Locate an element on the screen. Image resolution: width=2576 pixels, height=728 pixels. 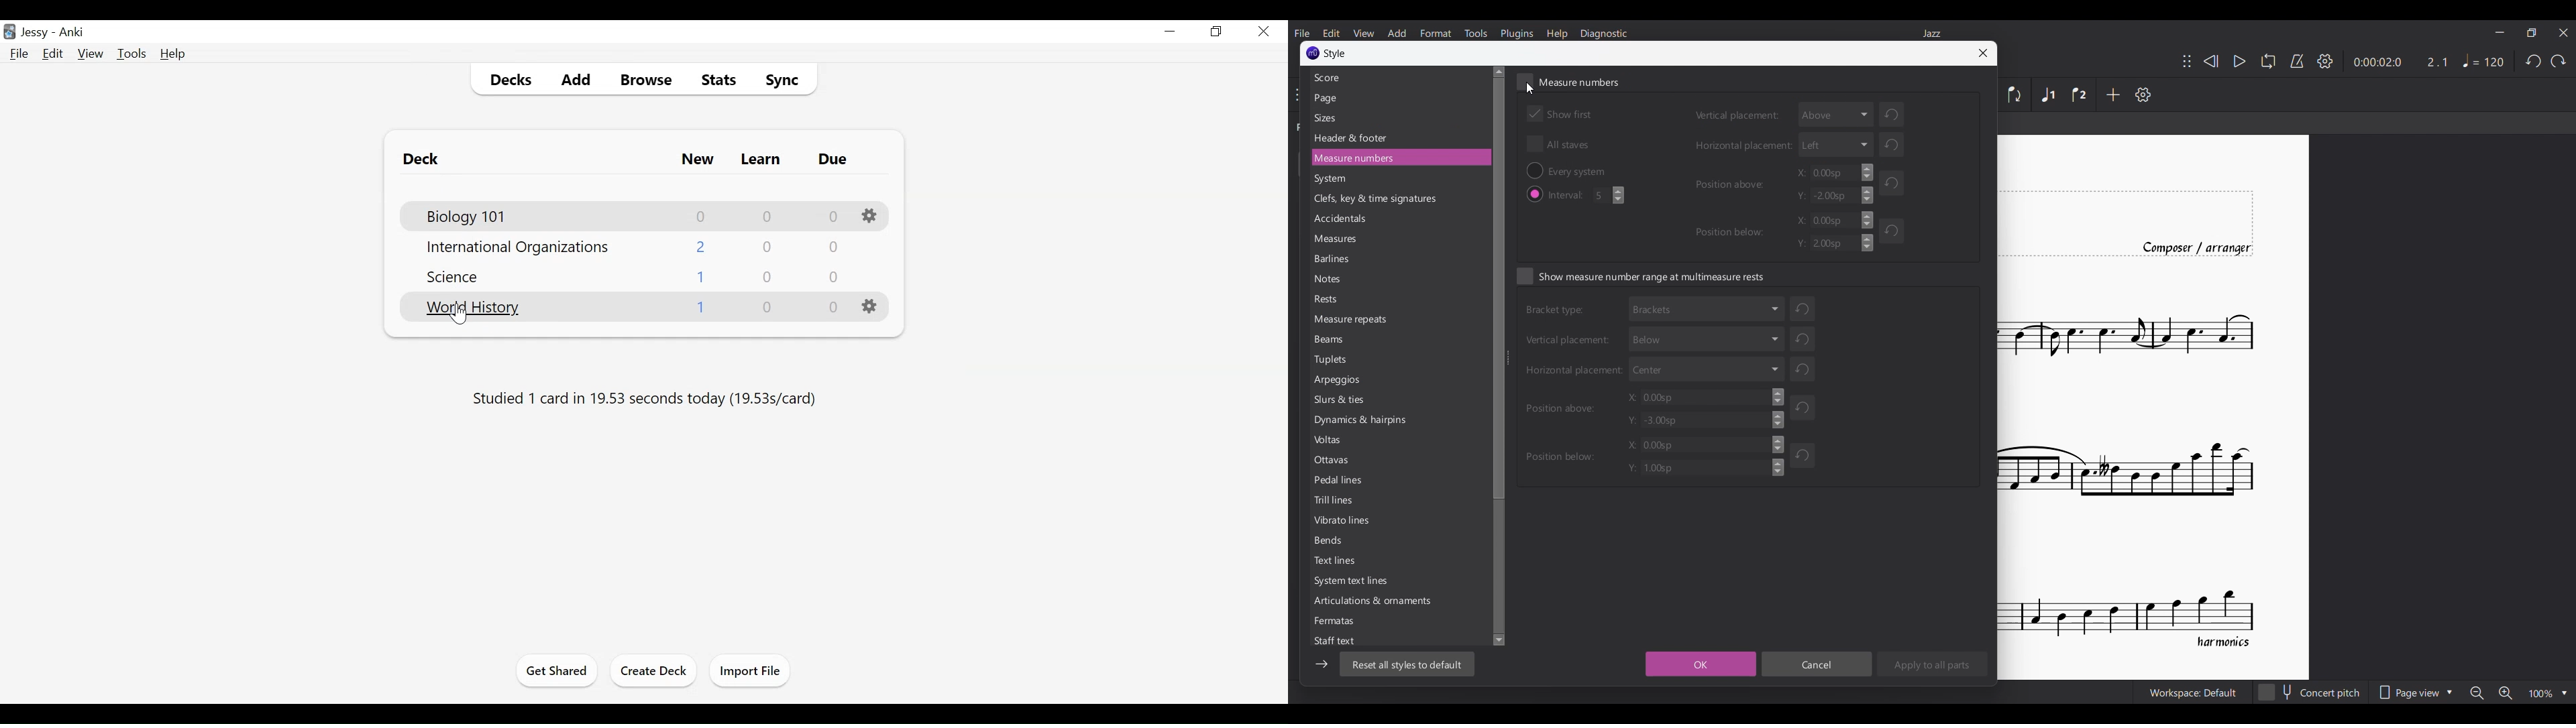
Trill is located at coordinates (1336, 502).